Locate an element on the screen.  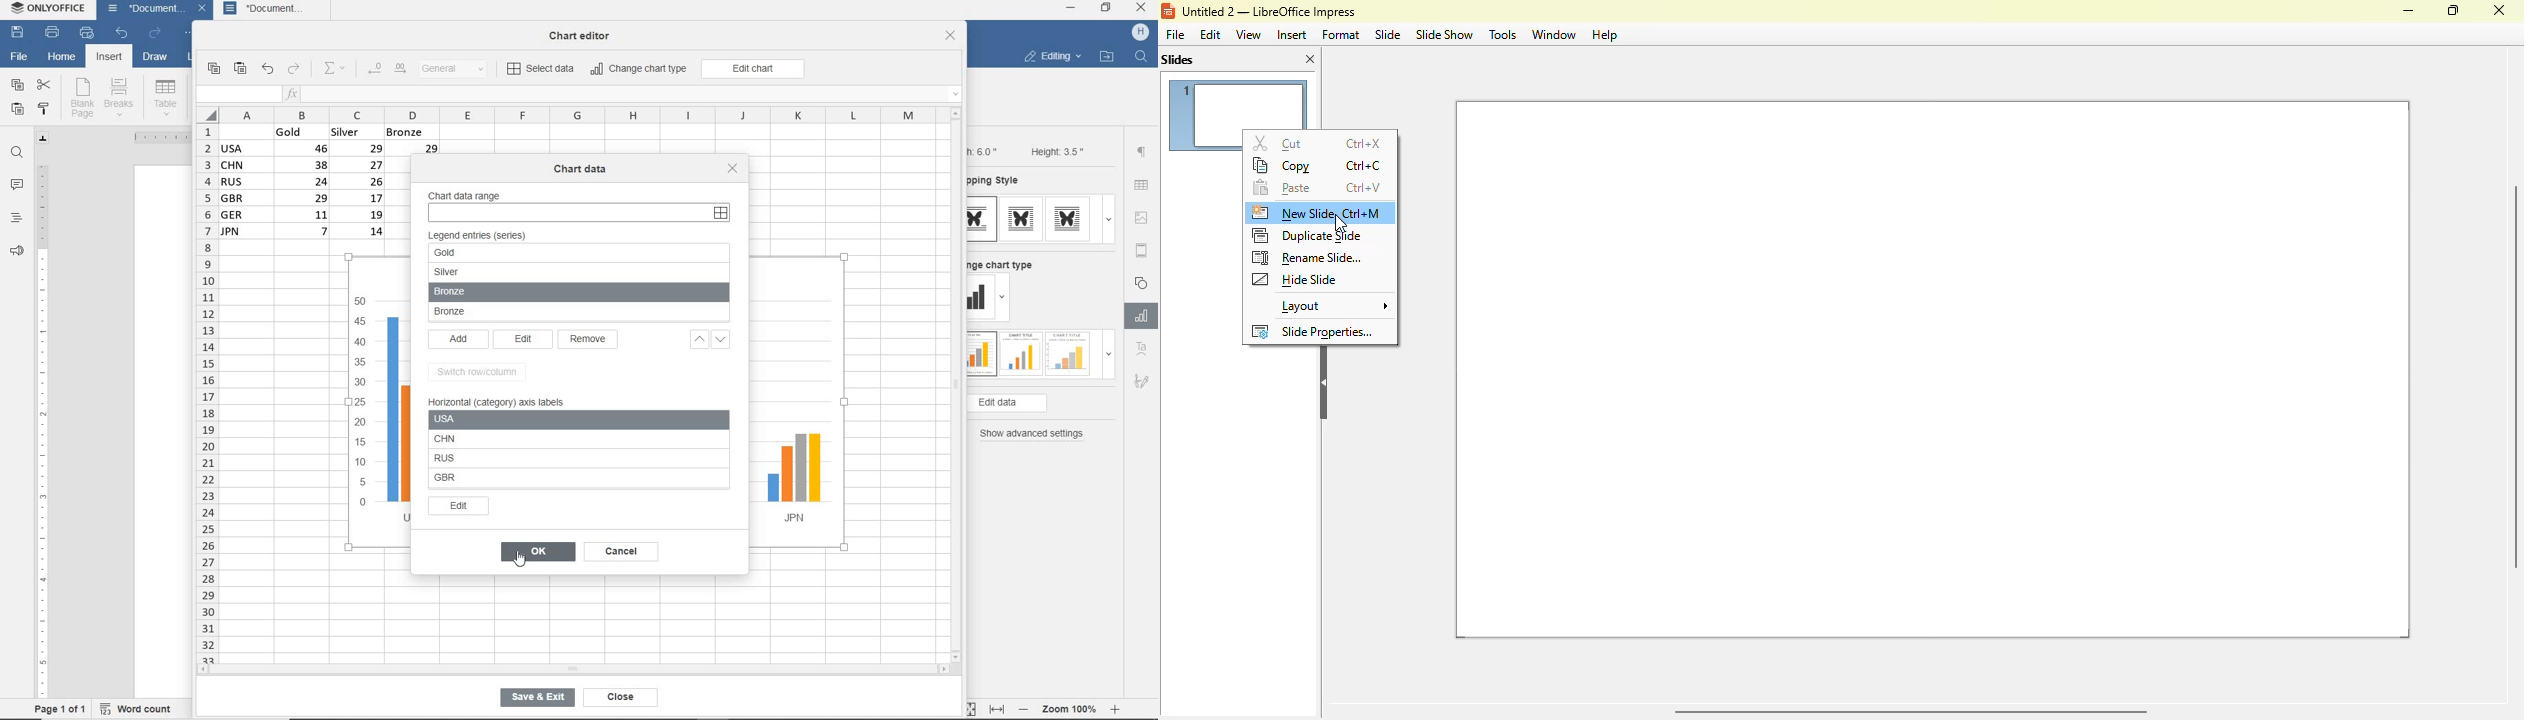
chart data is located at coordinates (581, 169).